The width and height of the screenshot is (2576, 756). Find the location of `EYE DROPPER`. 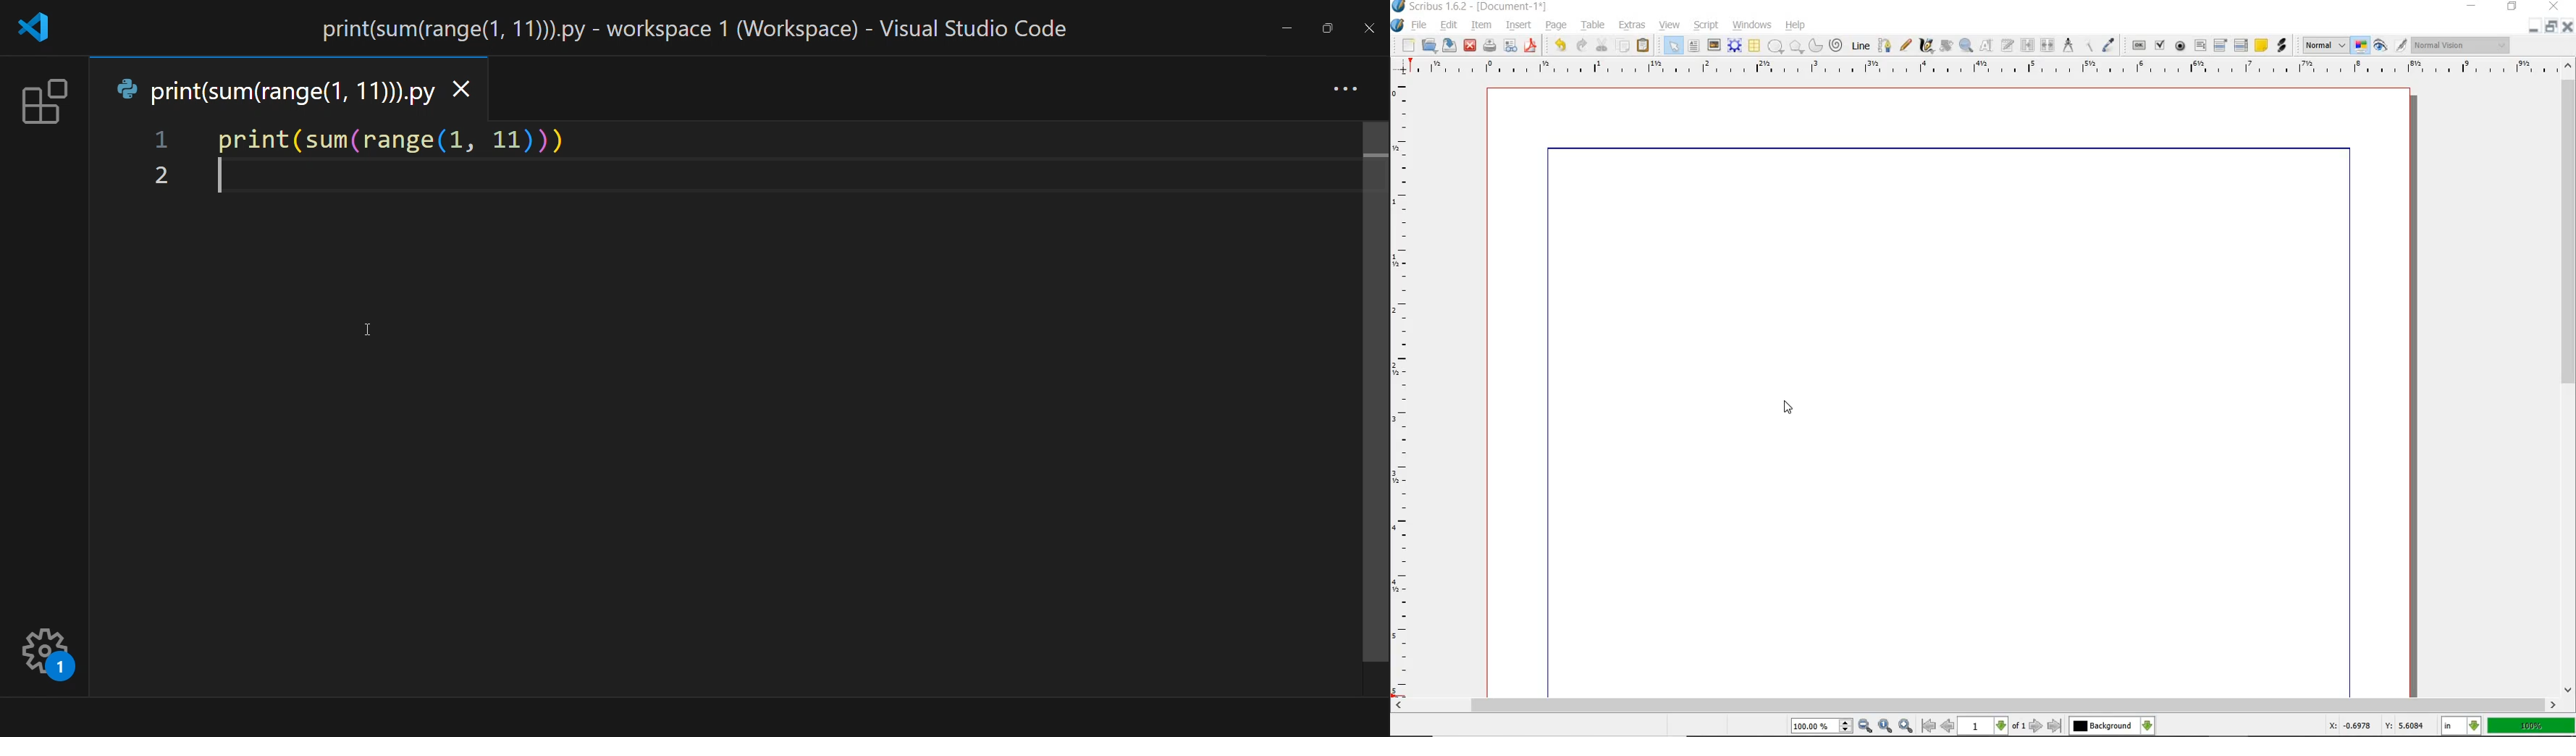

EYE DROPPER is located at coordinates (2109, 46).